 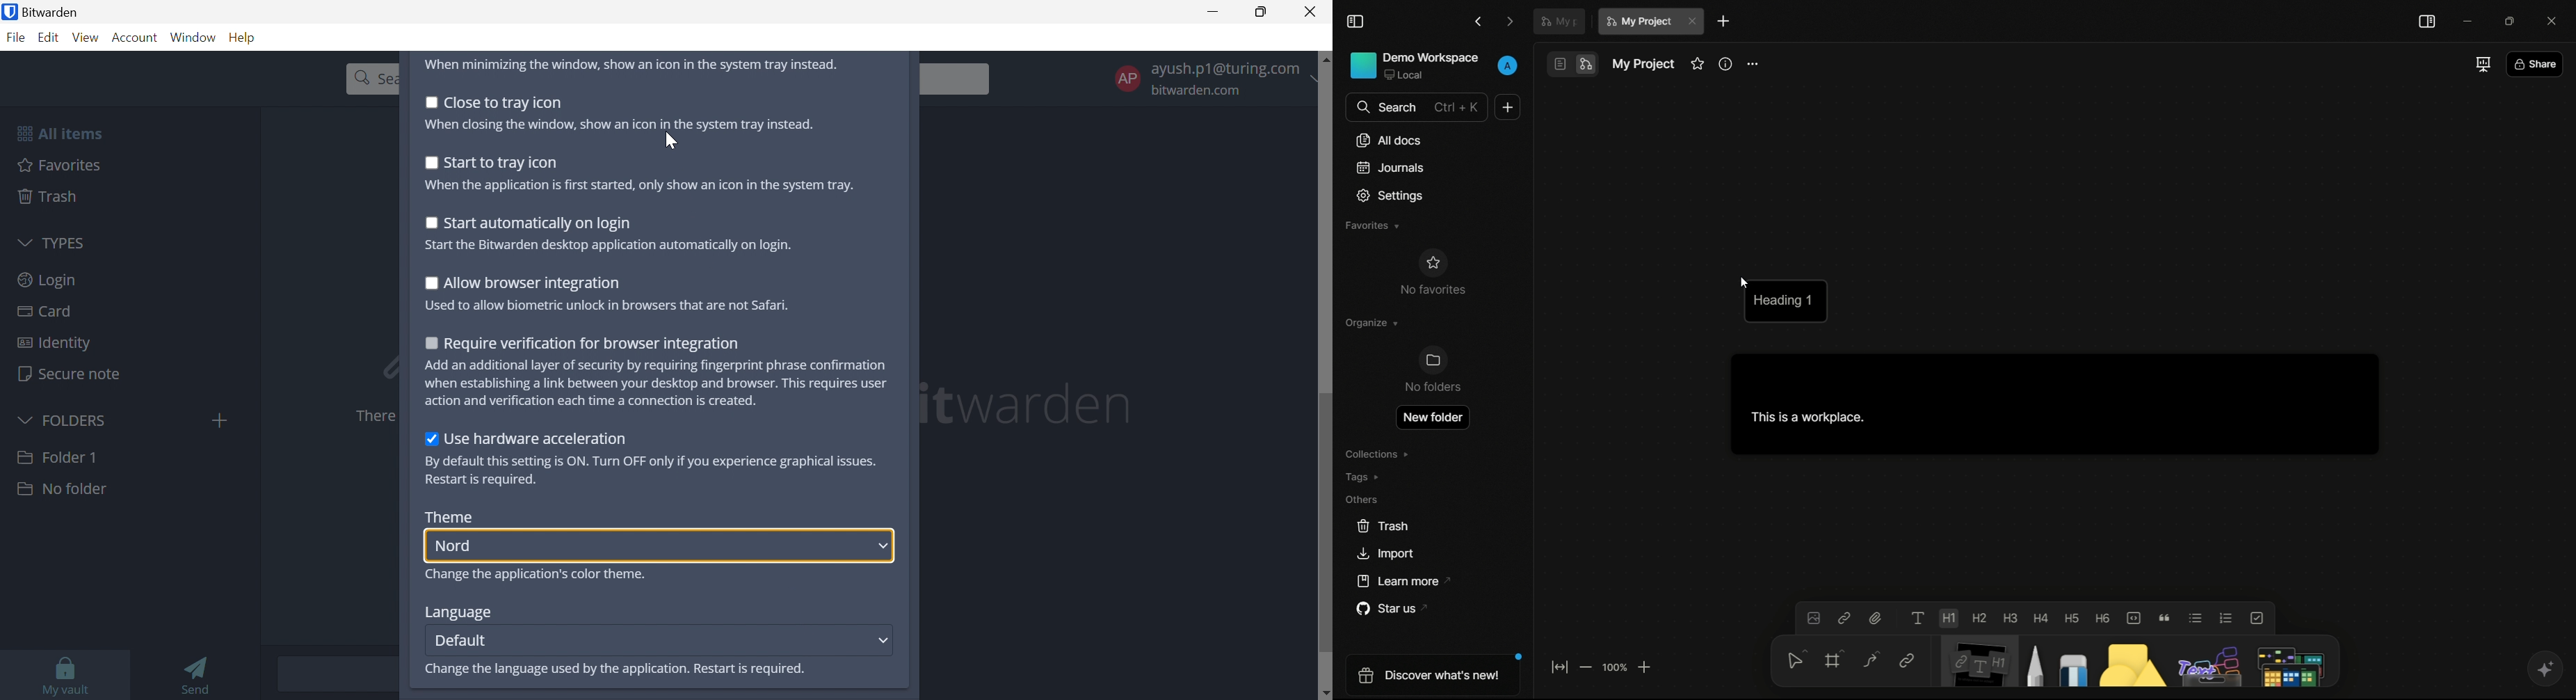 I want to click on Folder 1, so click(x=57, y=456).